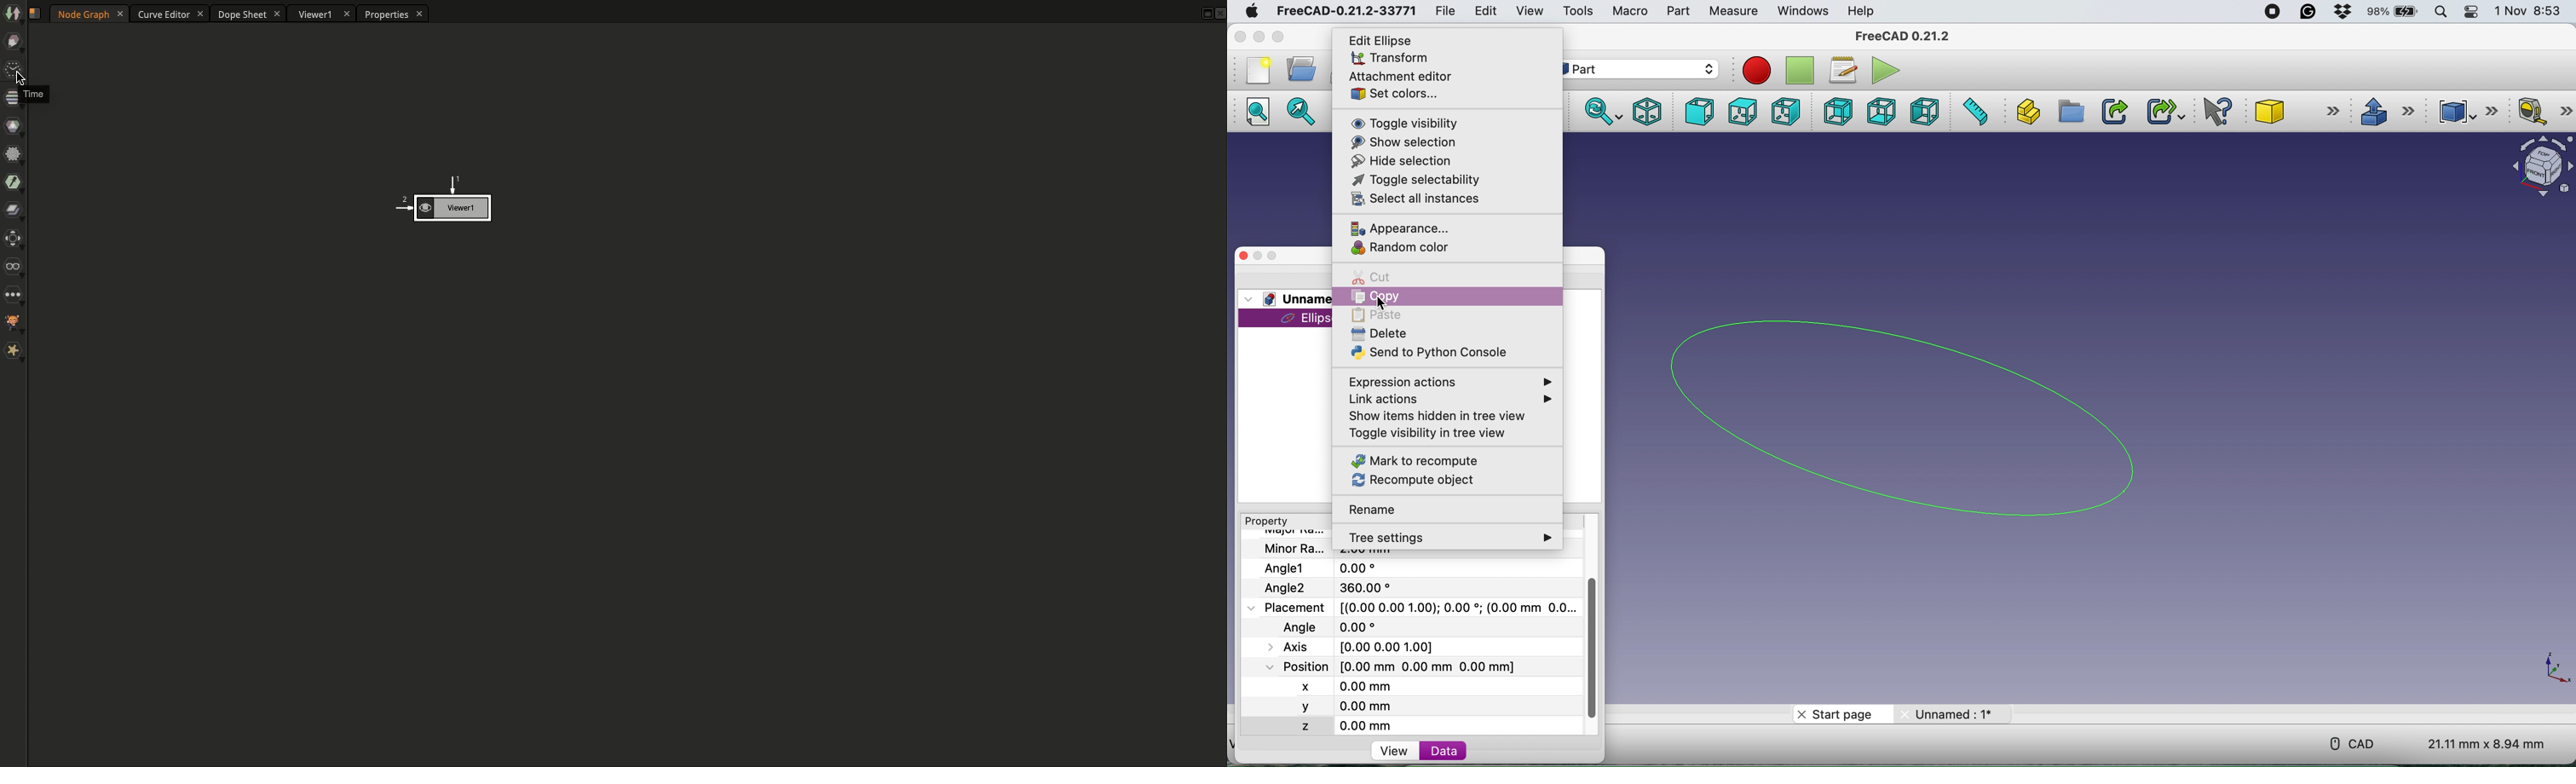  I want to click on dropbox, so click(2344, 12).